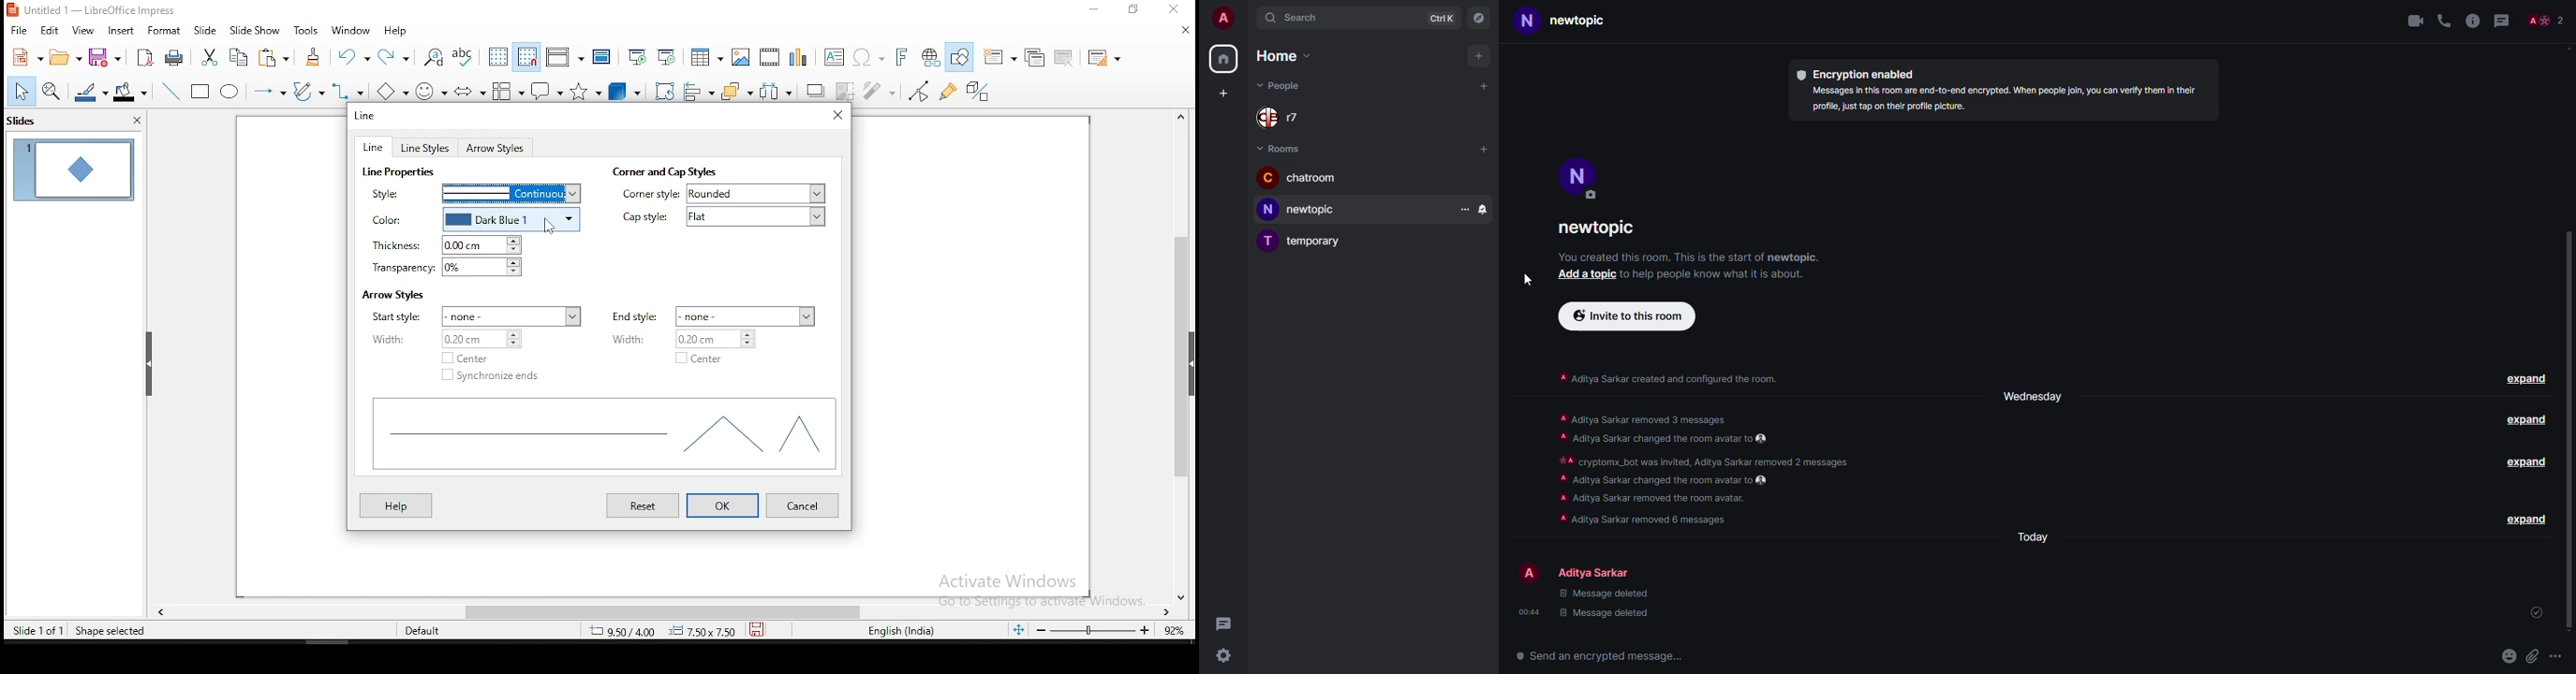  I want to click on navigator, so click(1480, 19).